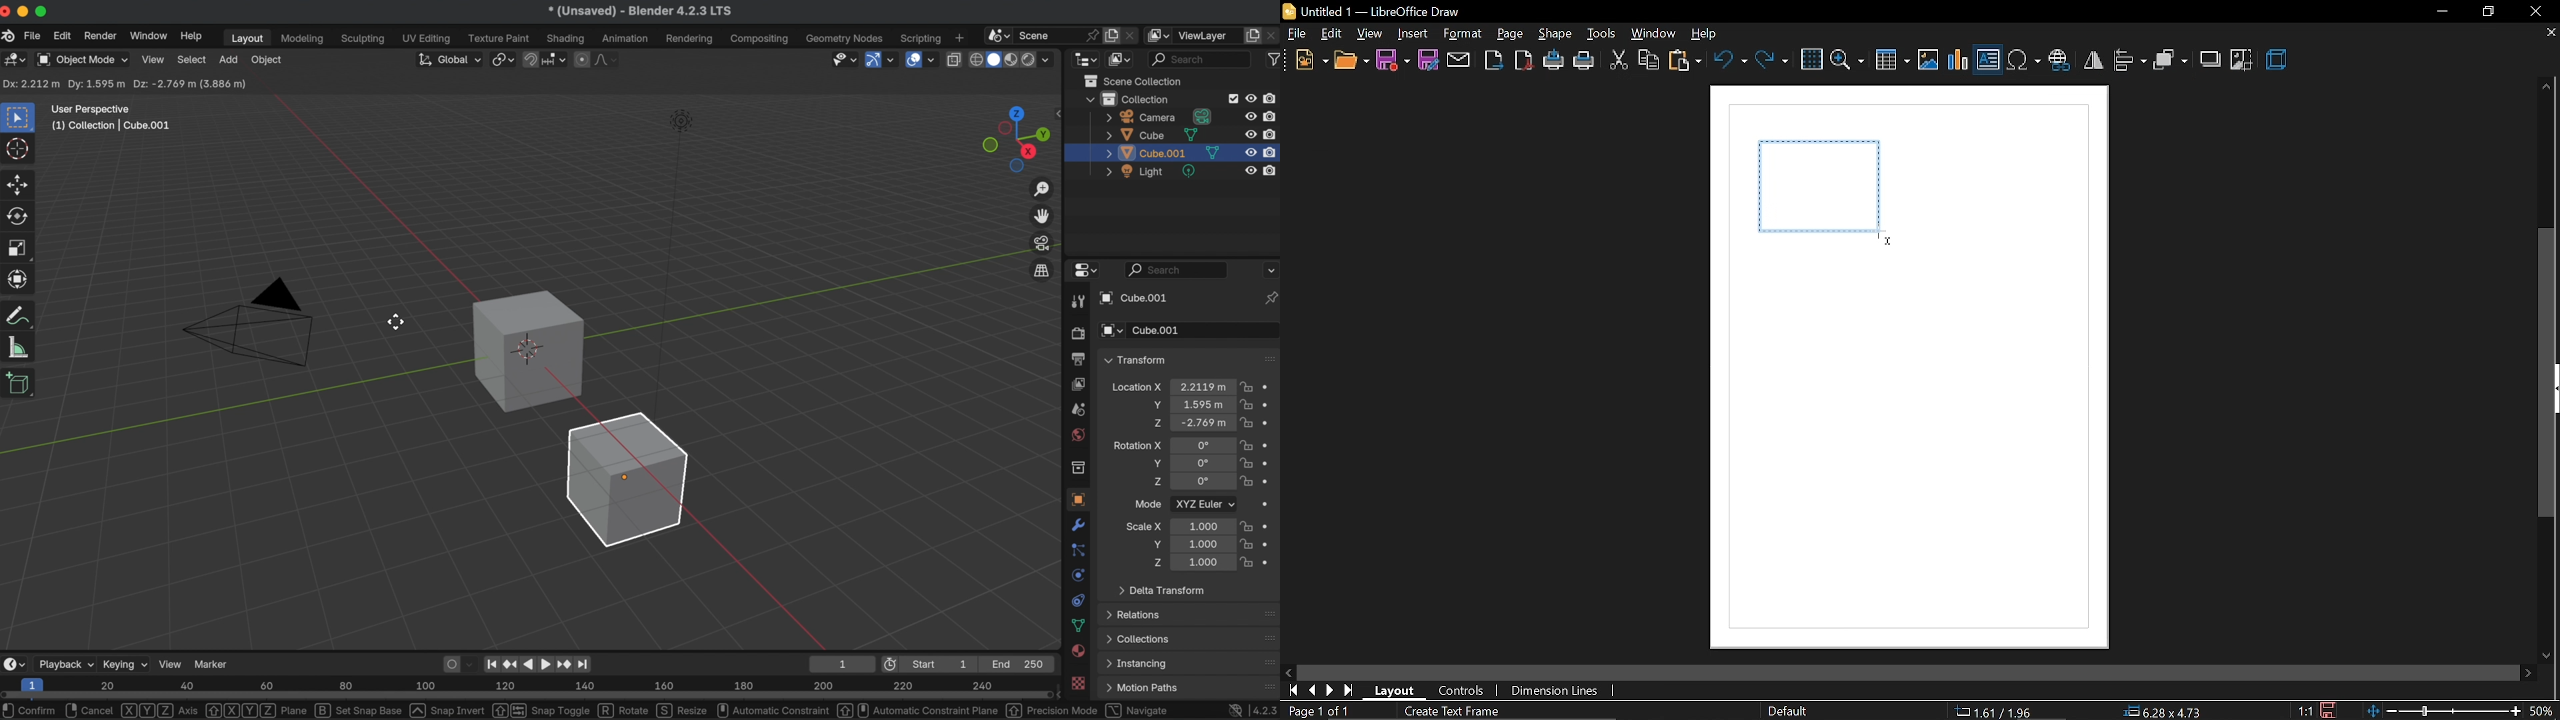 This screenshot has height=728, width=2576. I want to click on * (Unsaved) - Blender 4.2.3 LTS, so click(639, 12).